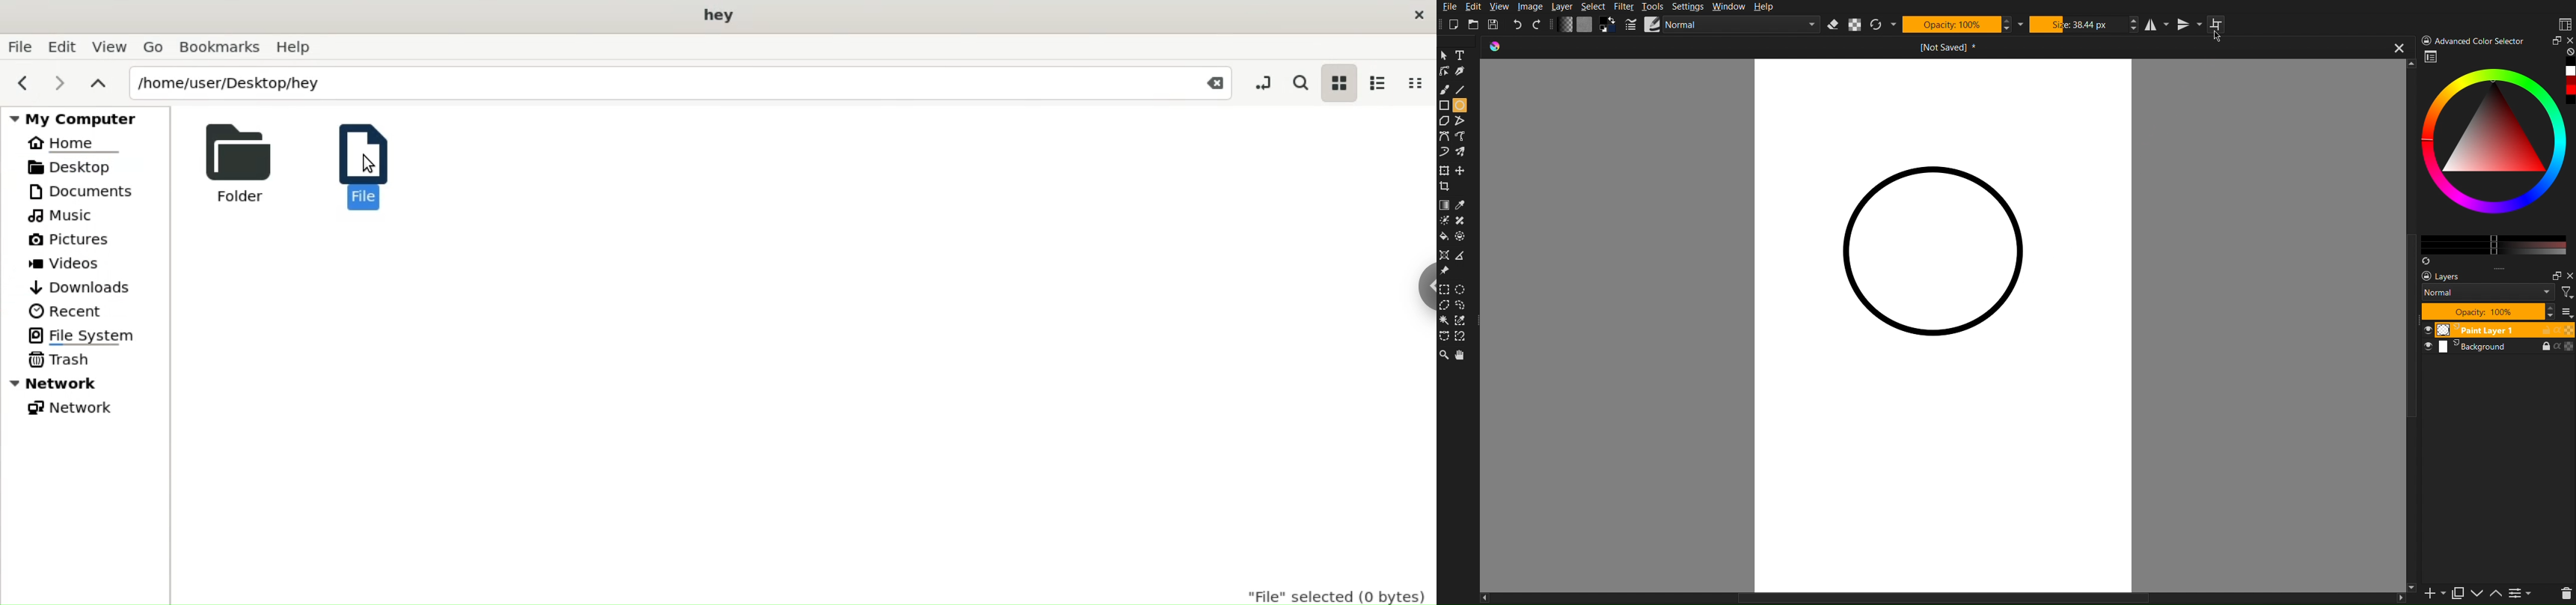  I want to click on Cursor, so click(362, 172).